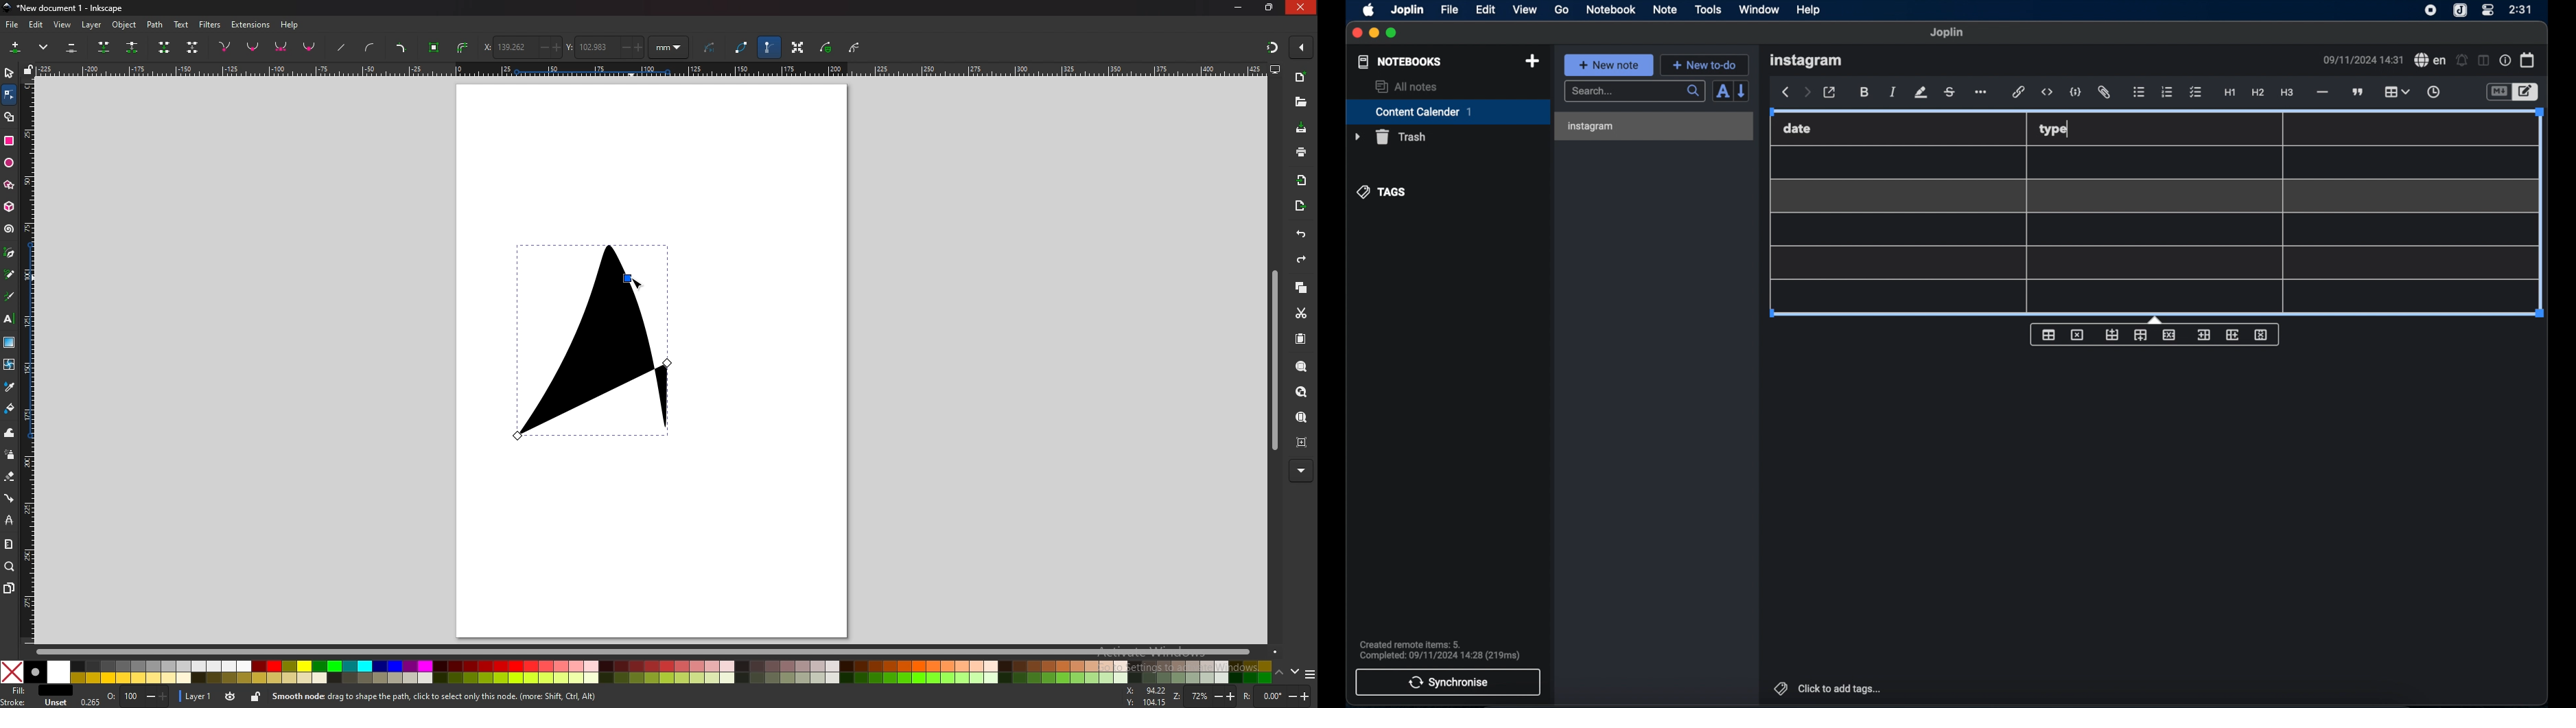  What do you see at coordinates (1392, 33) in the screenshot?
I see `maximize` at bounding box center [1392, 33].